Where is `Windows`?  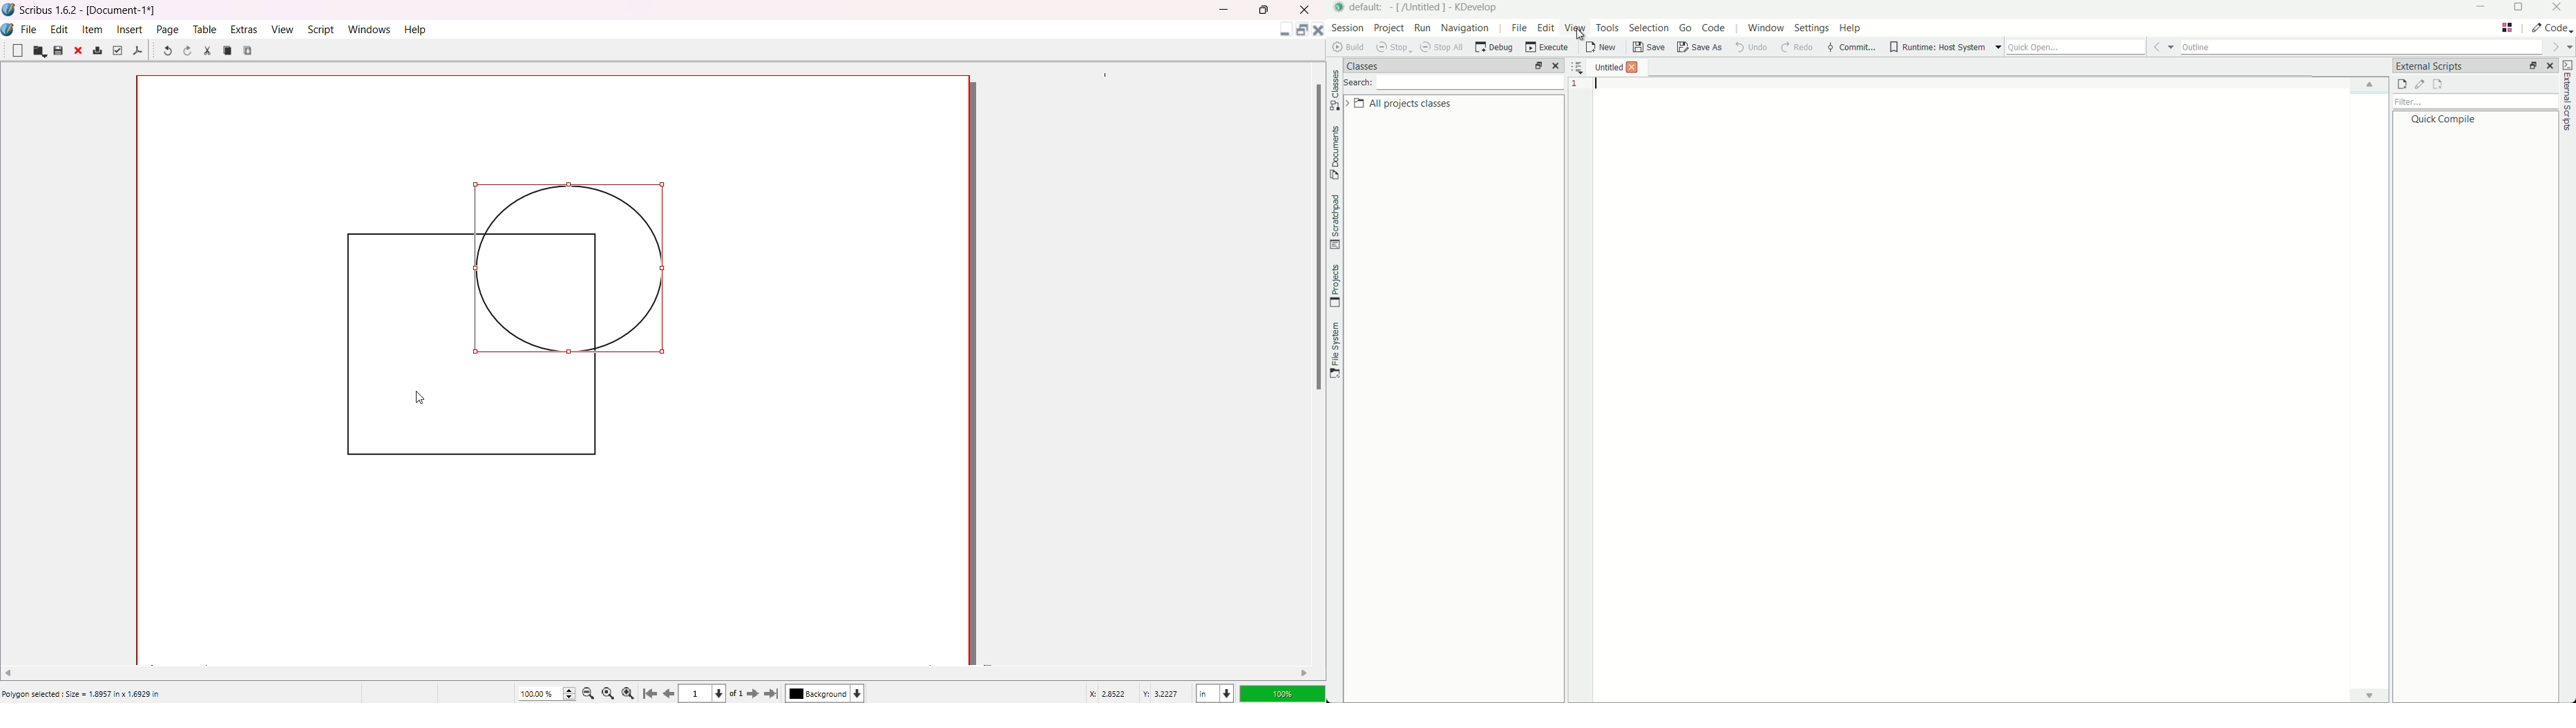
Windows is located at coordinates (372, 29).